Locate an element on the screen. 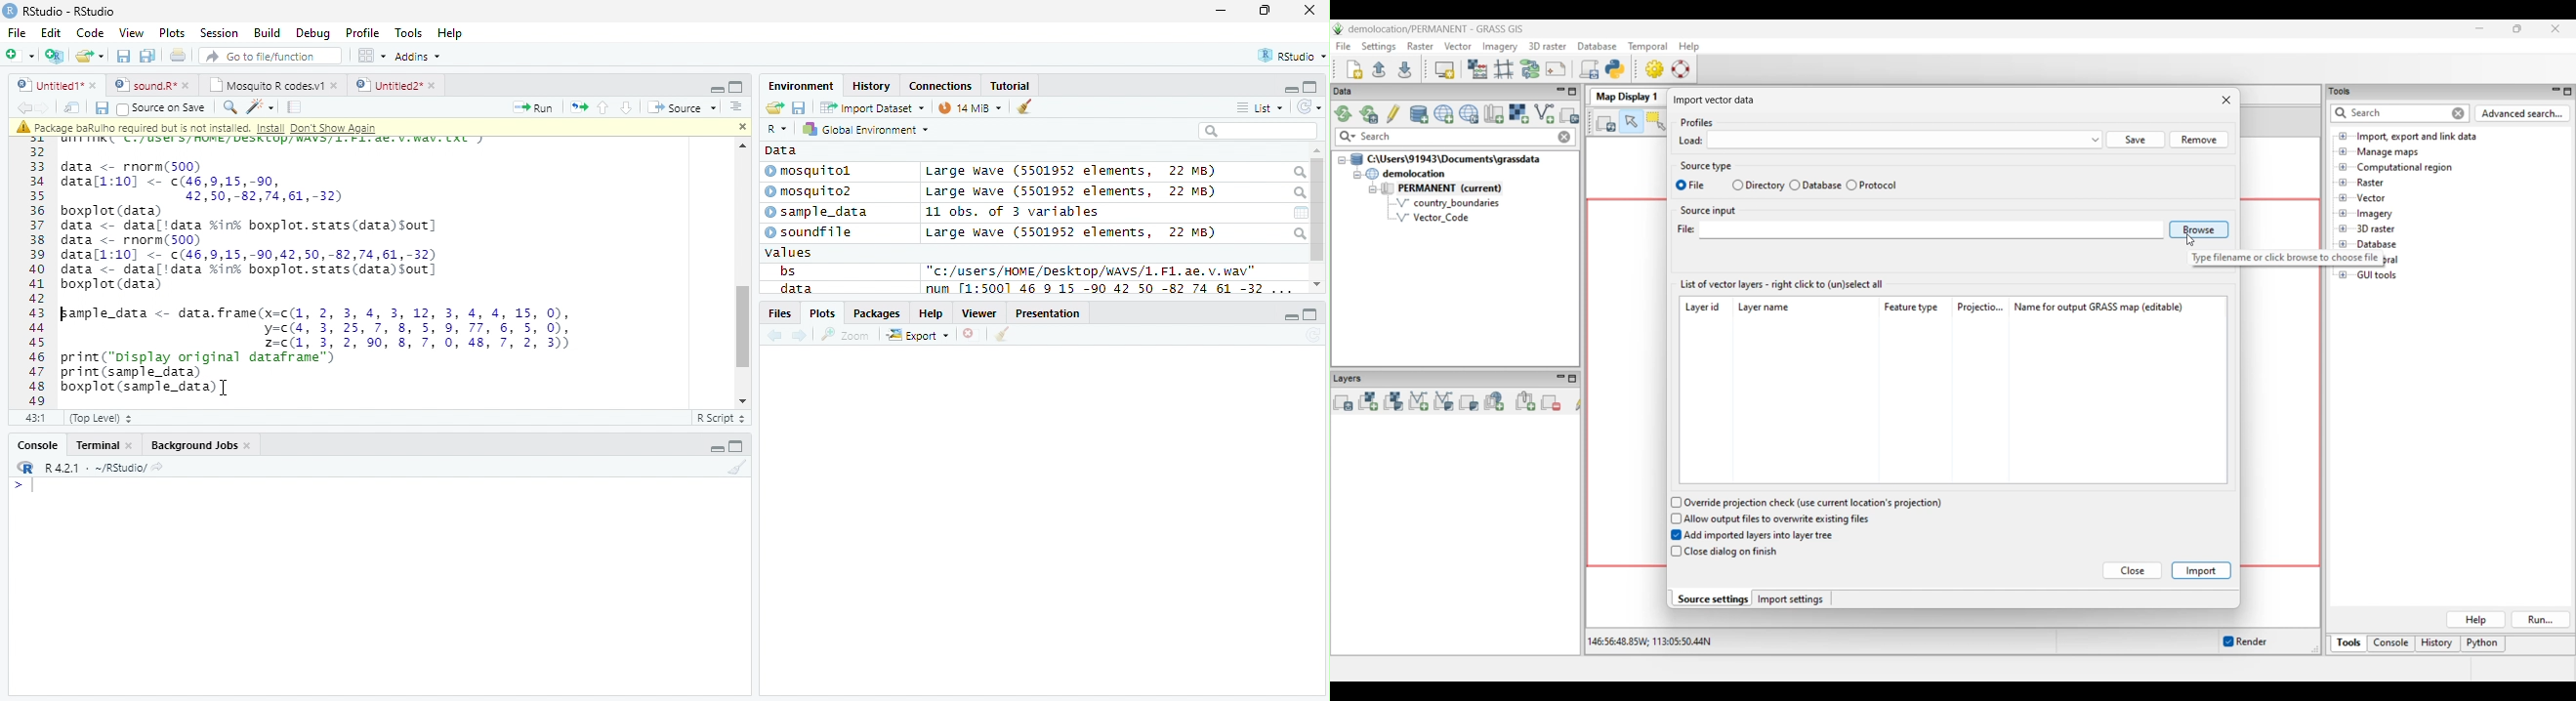 The image size is (2576, 728). search is located at coordinates (1298, 173).